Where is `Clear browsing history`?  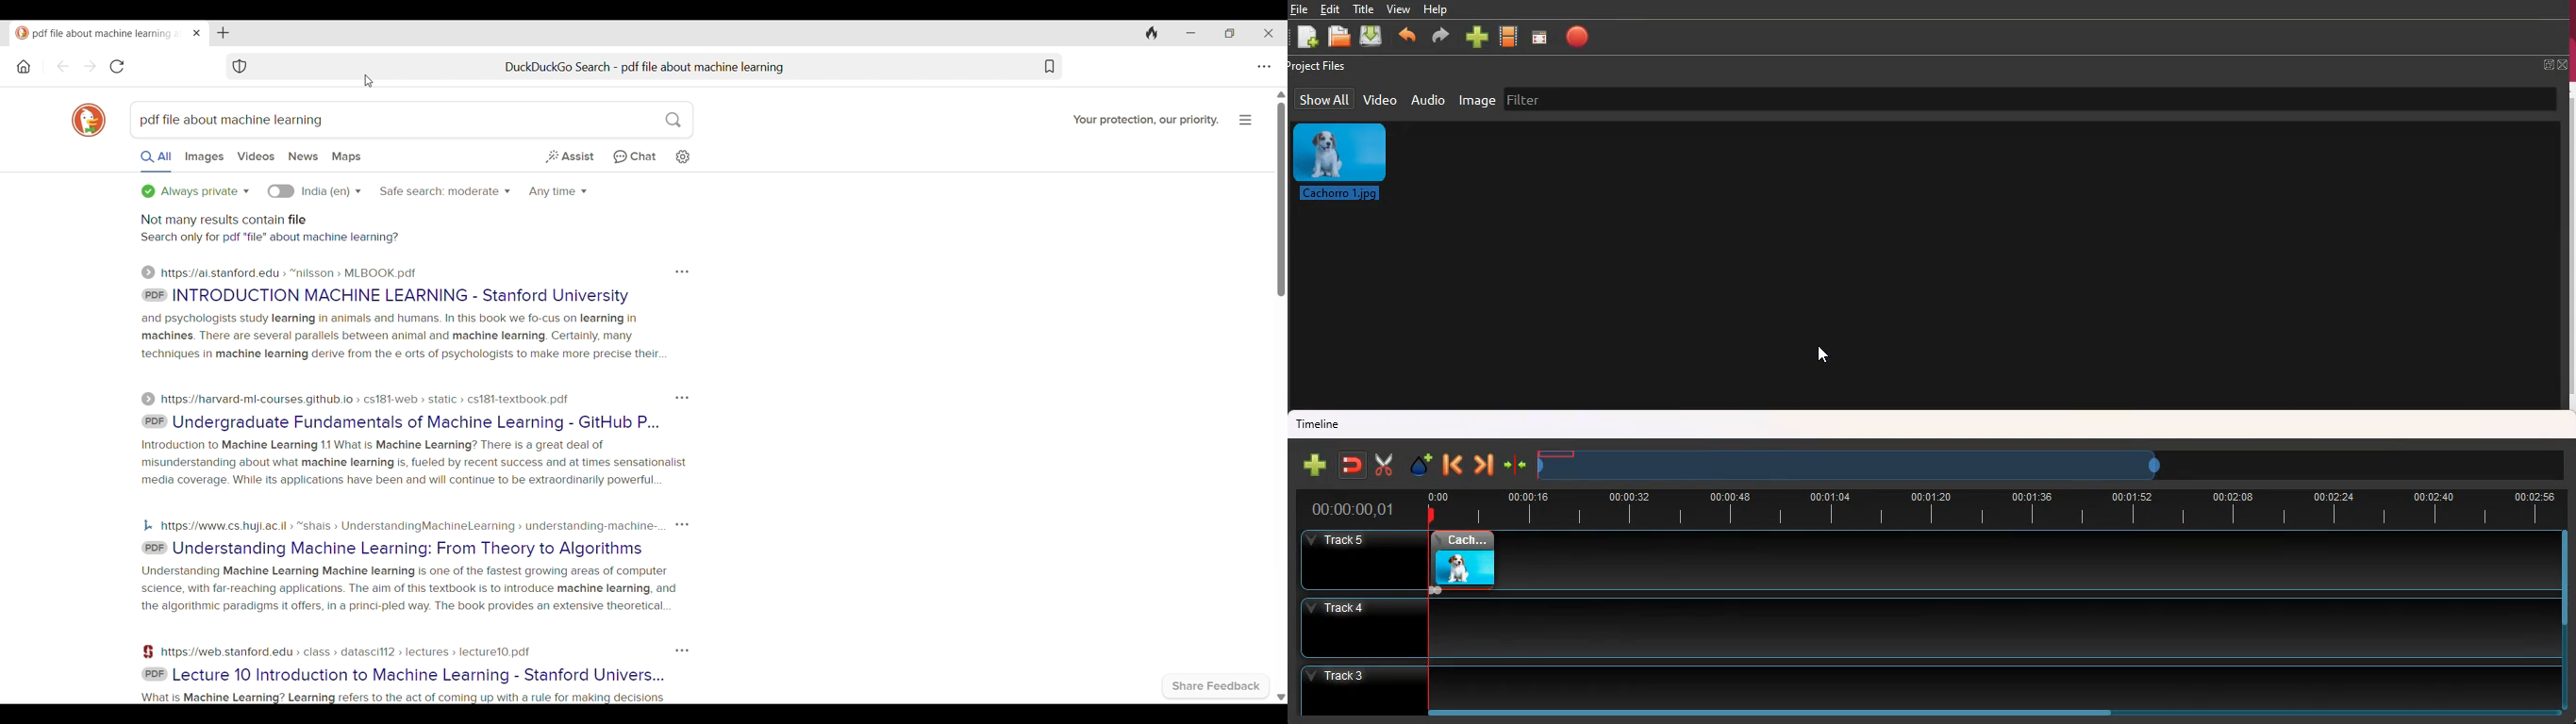
Clear browsing history is located at coordinates (1152, 33).